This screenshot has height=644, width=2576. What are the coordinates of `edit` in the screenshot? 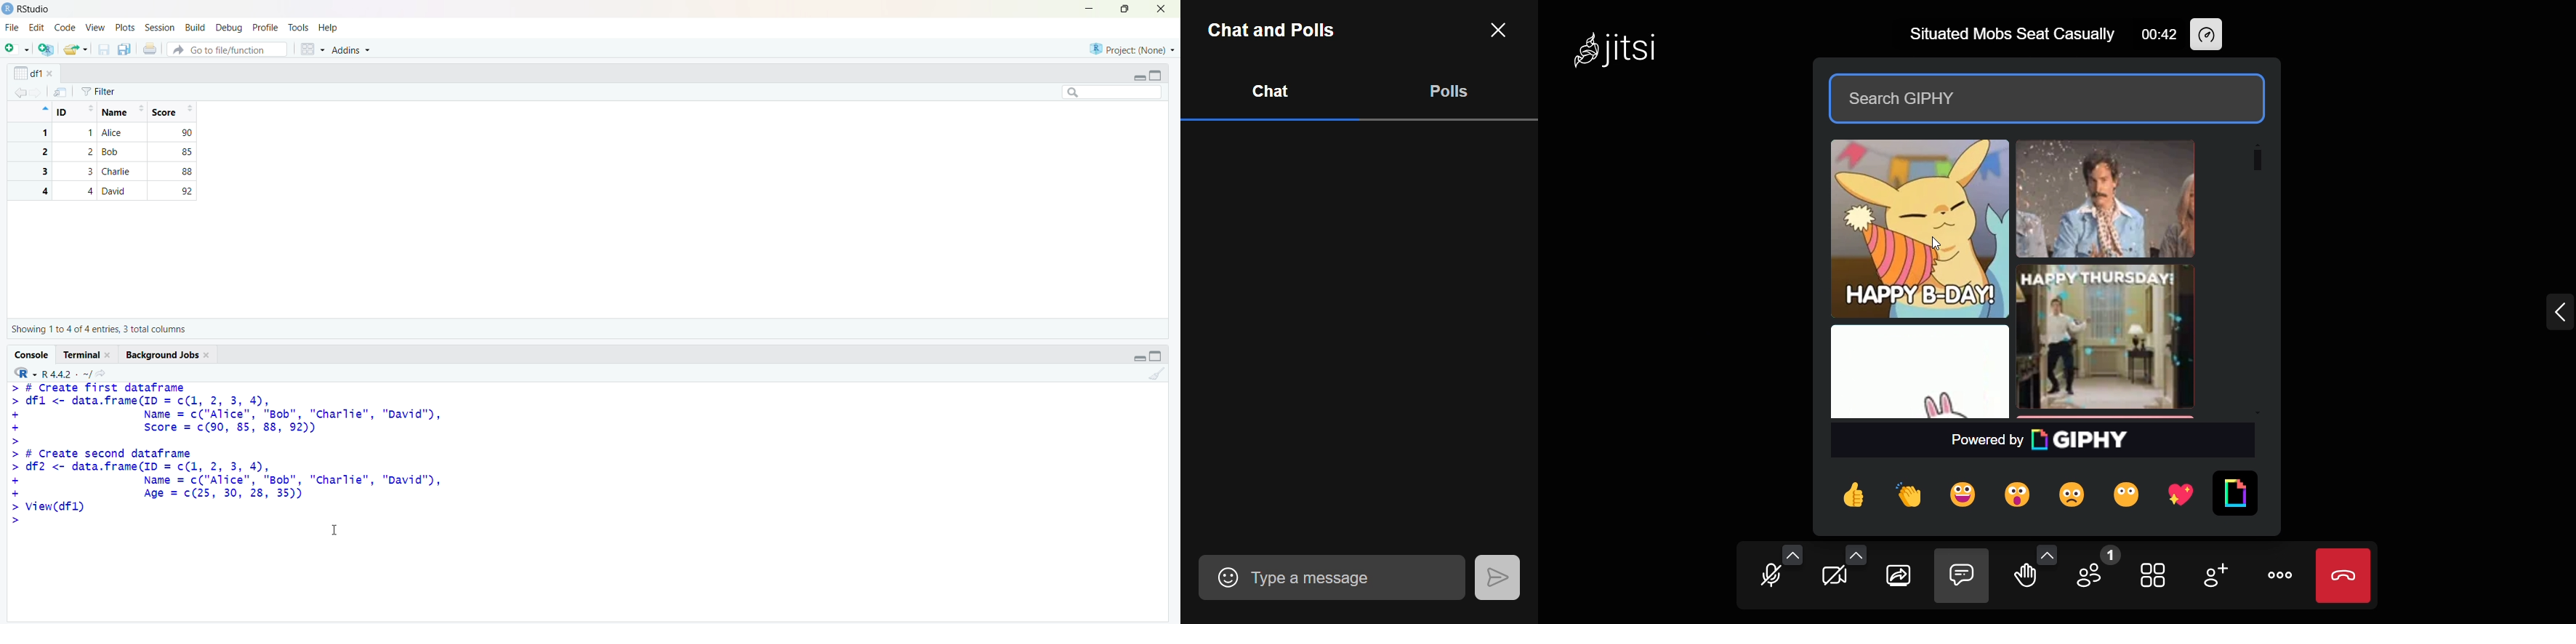 It's located at (37, 28).